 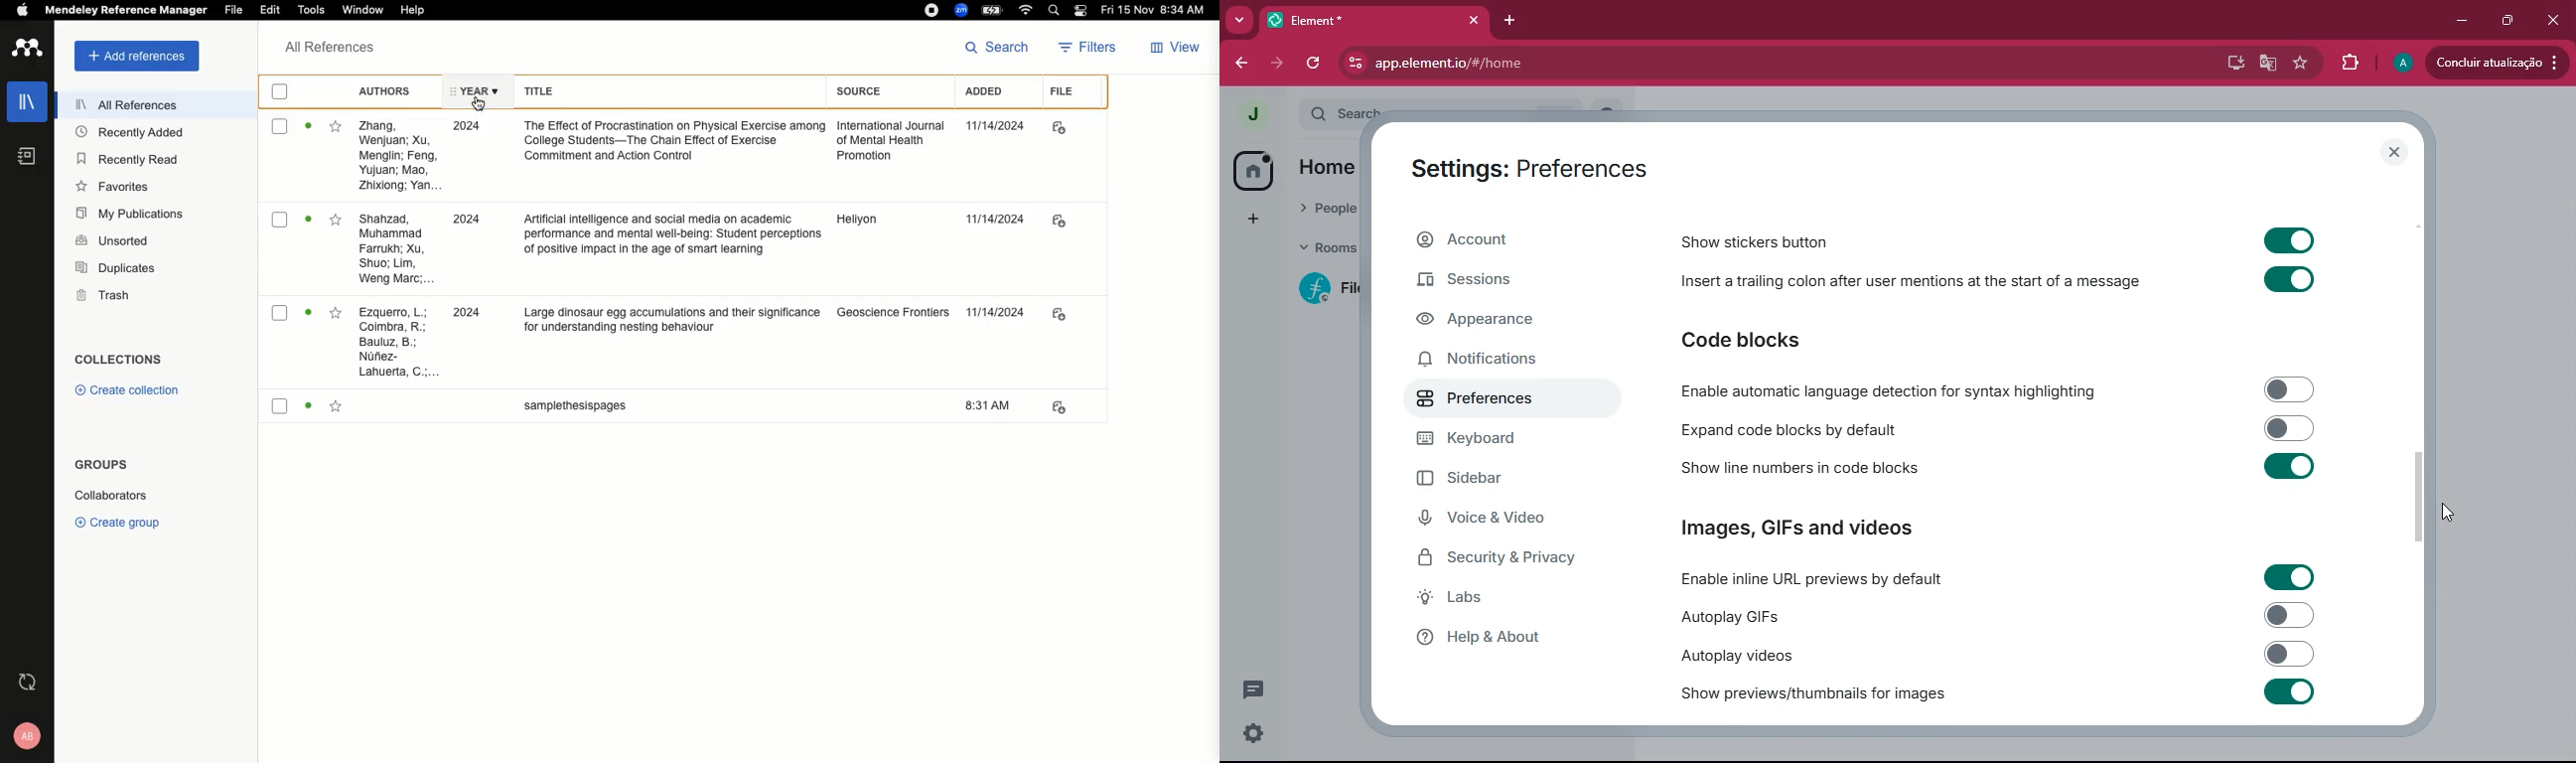 I want to click on images , so click(x=1799, y=530).